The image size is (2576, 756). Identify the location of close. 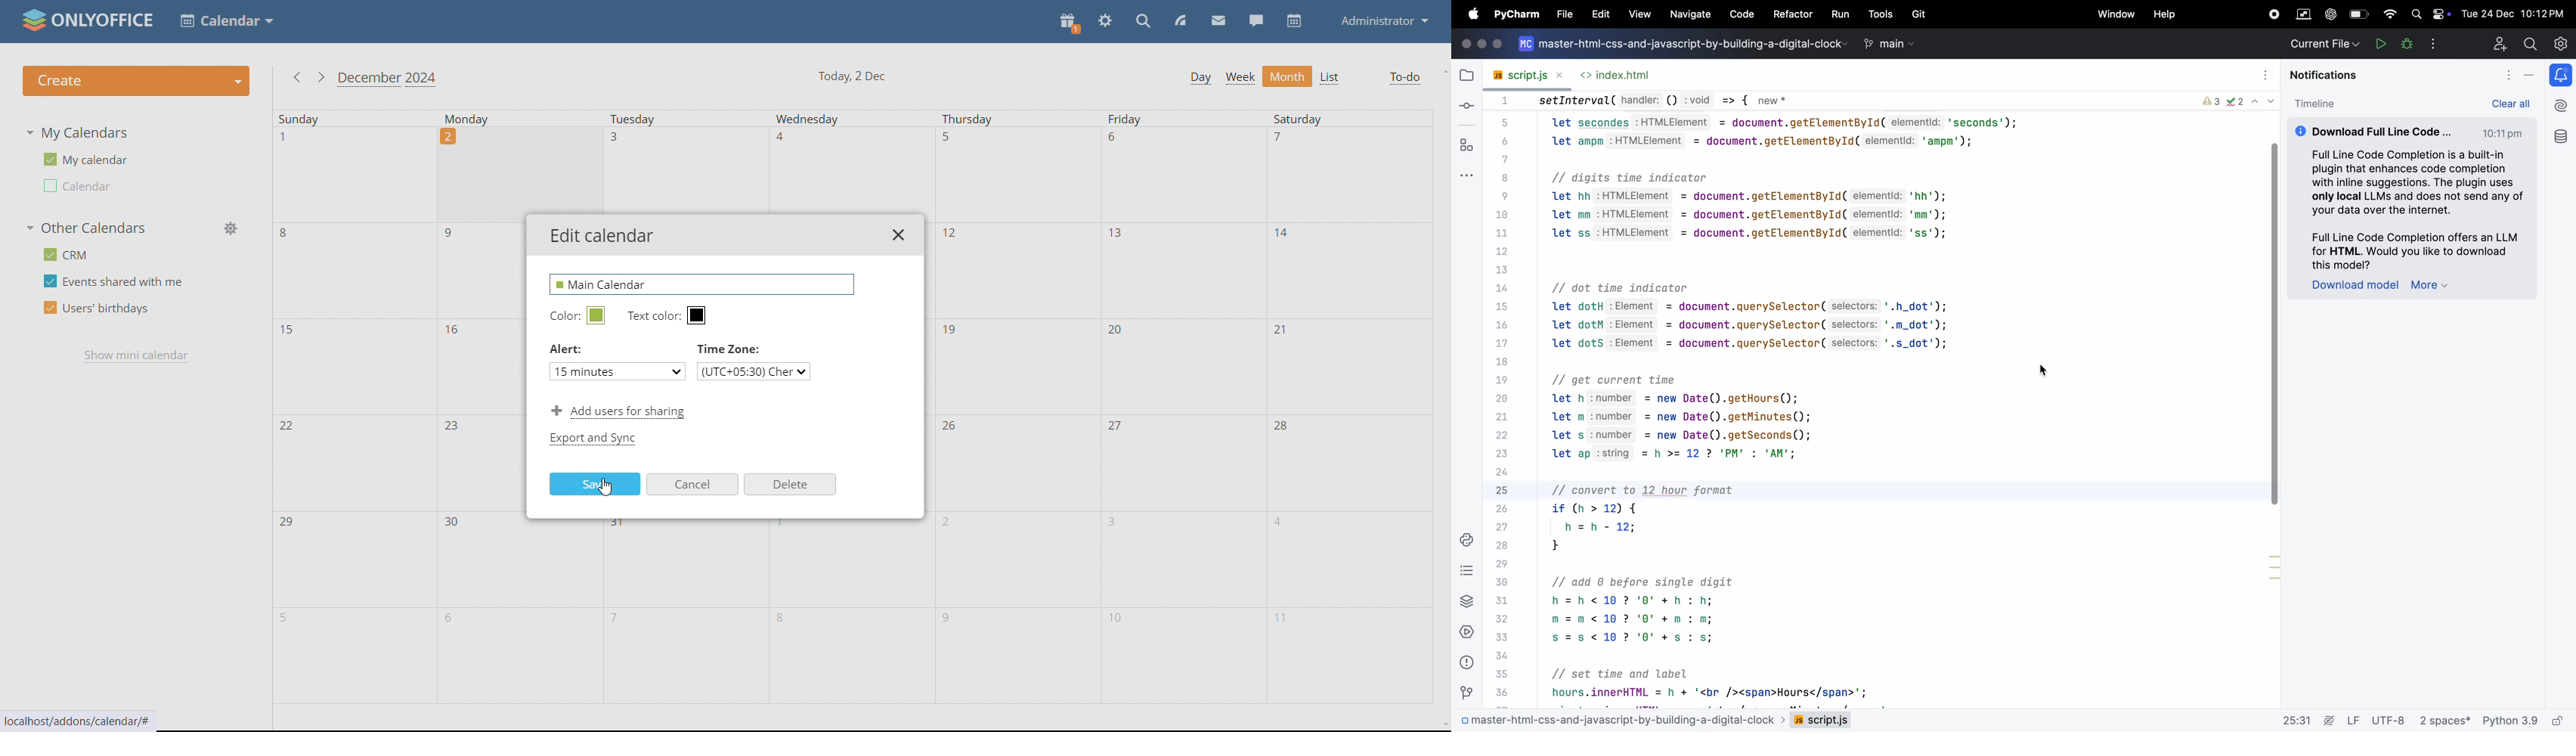
(897, 237).